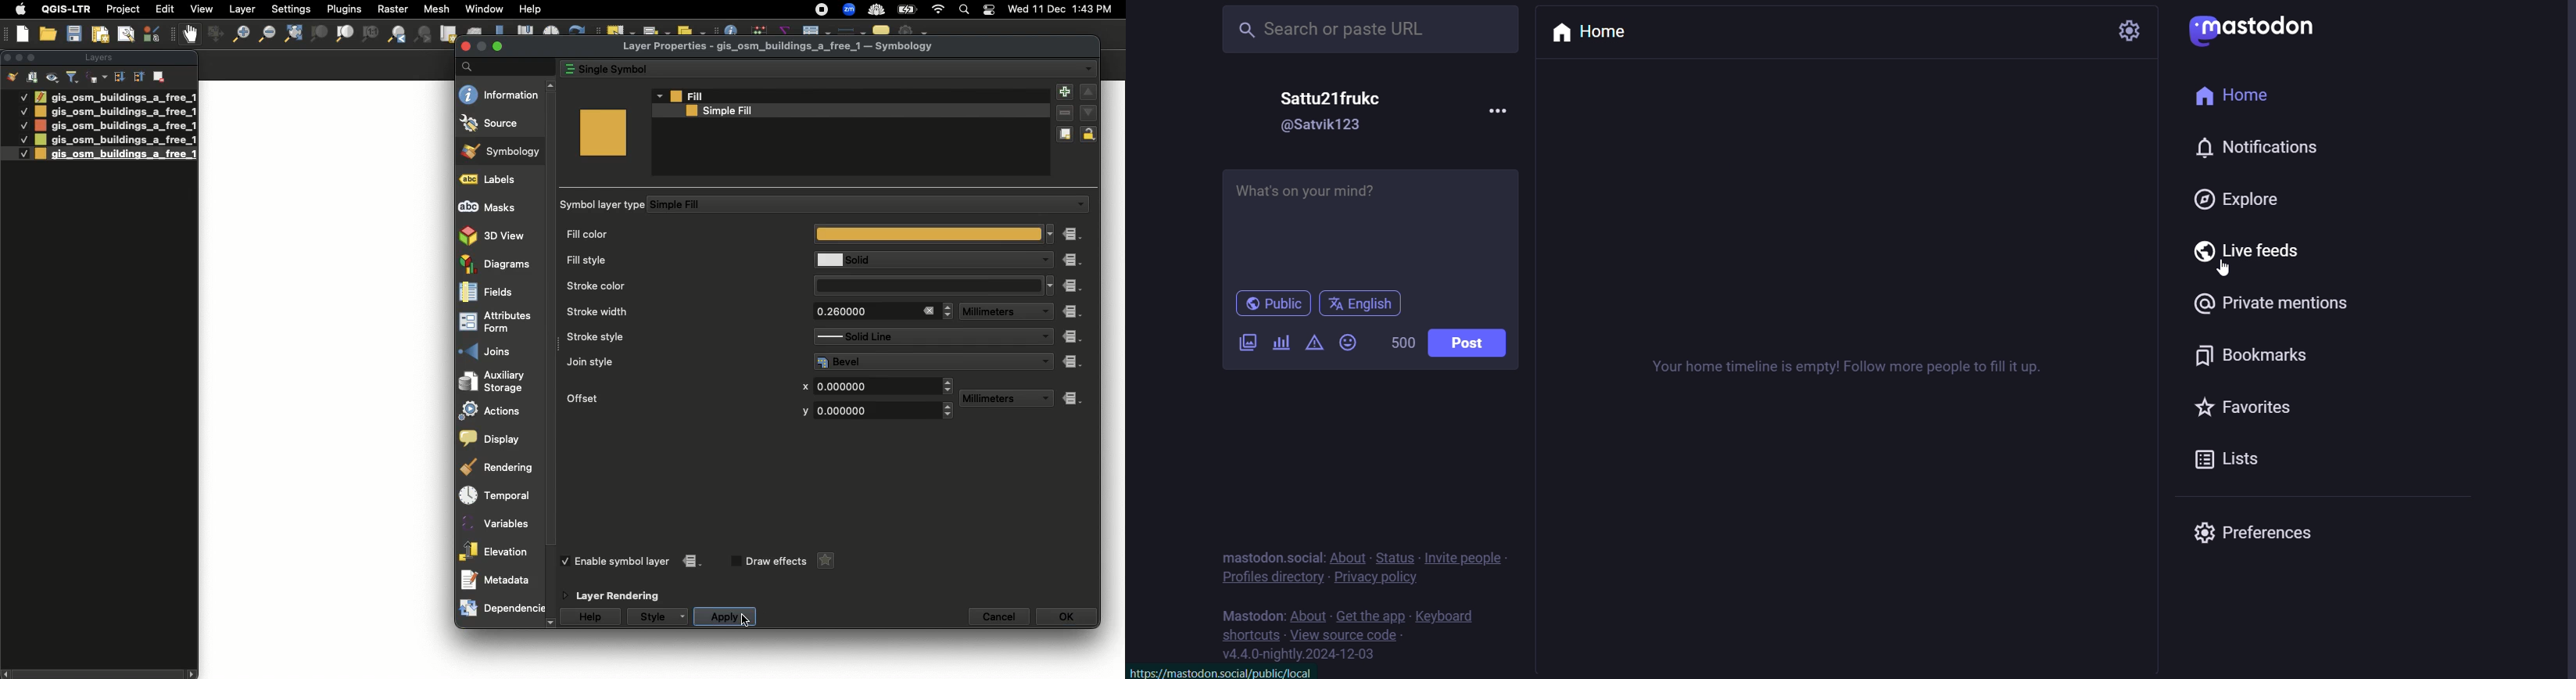 This screenshot has height=700, width=2576. I want to click on shortcuts, so click(1250, 634).